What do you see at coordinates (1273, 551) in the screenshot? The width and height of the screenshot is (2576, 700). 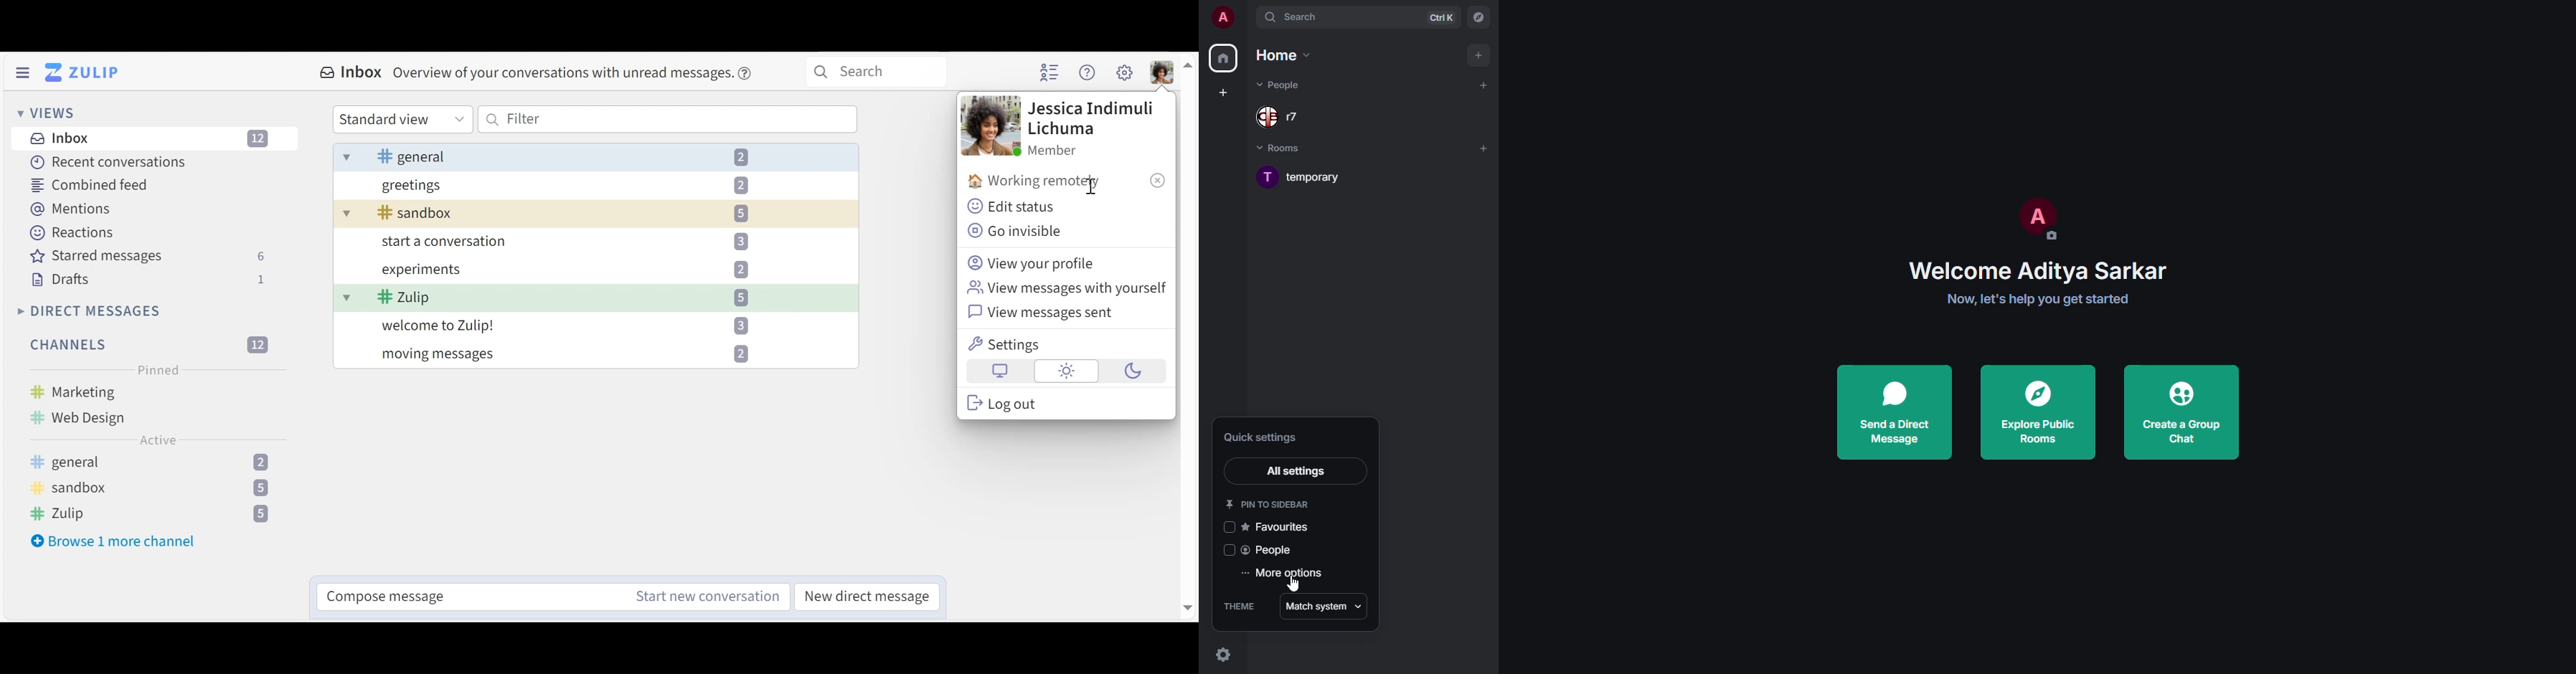 I see `people` at bounding box center [1273, 551].